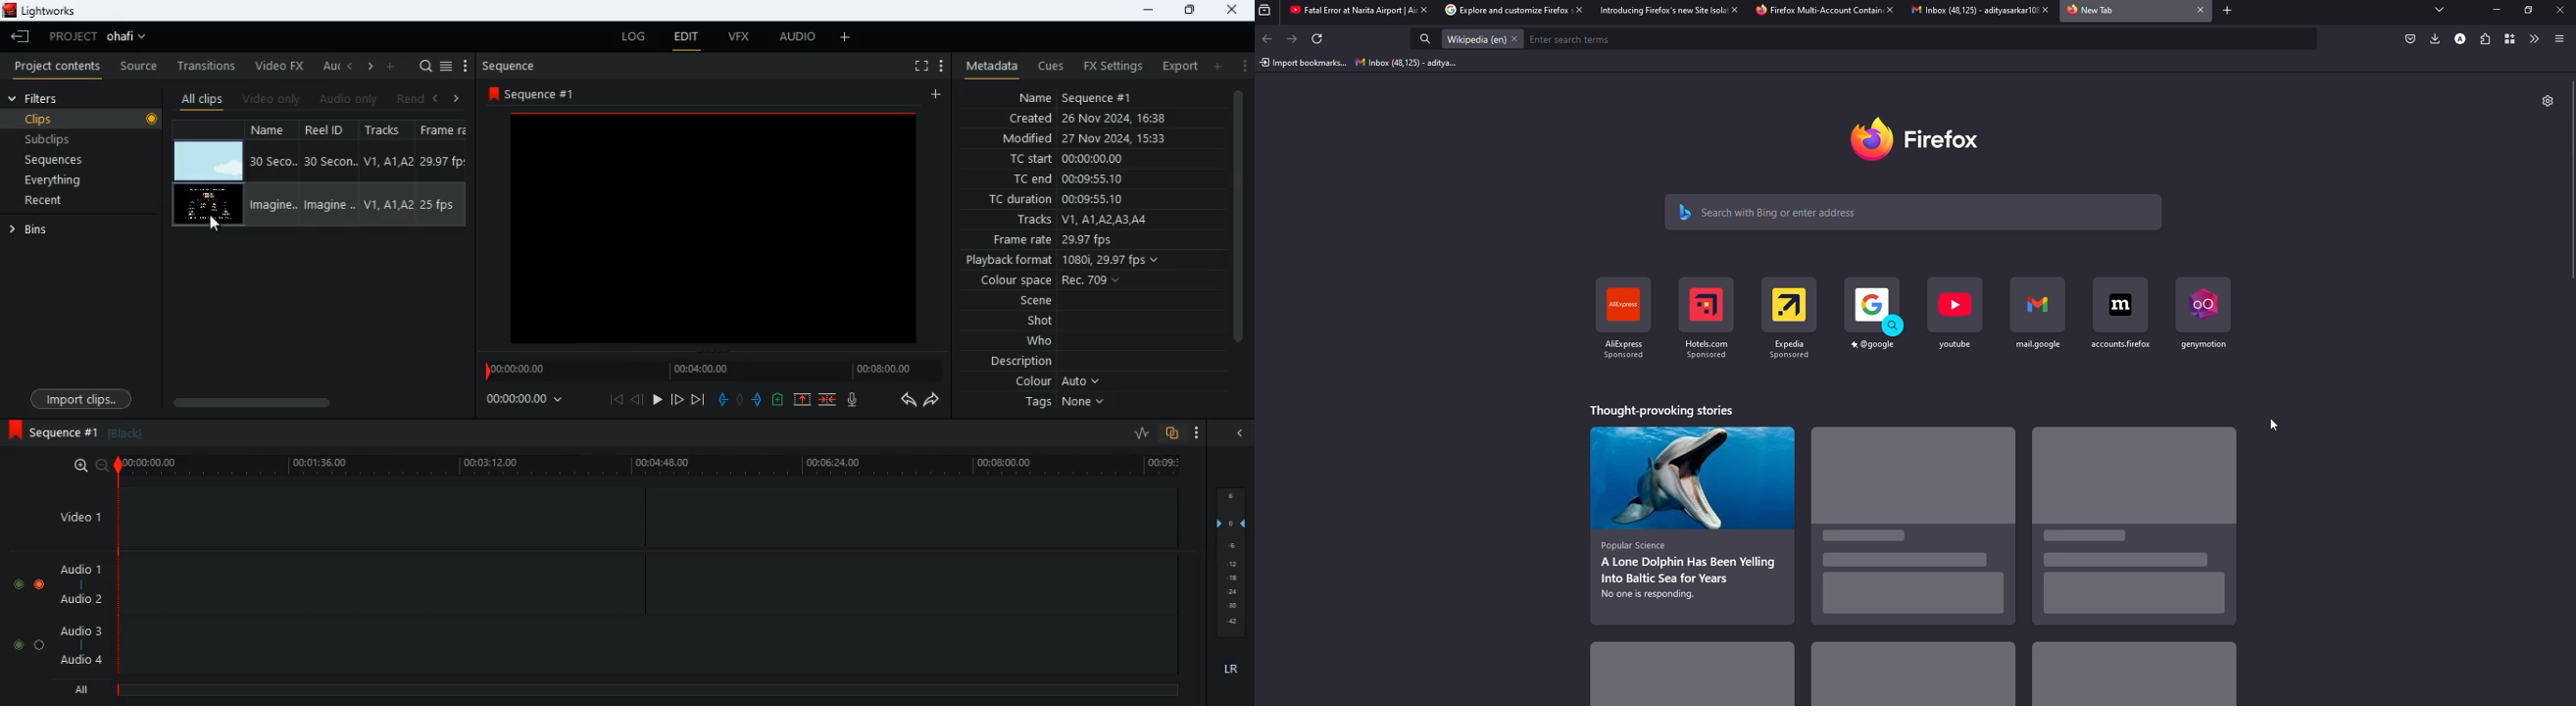 The height and width of the screenshot is (728, 2576). What do you see at coordinates (741, 400) in the screenshot?
I see `hold` at bounding box center [741, 400].